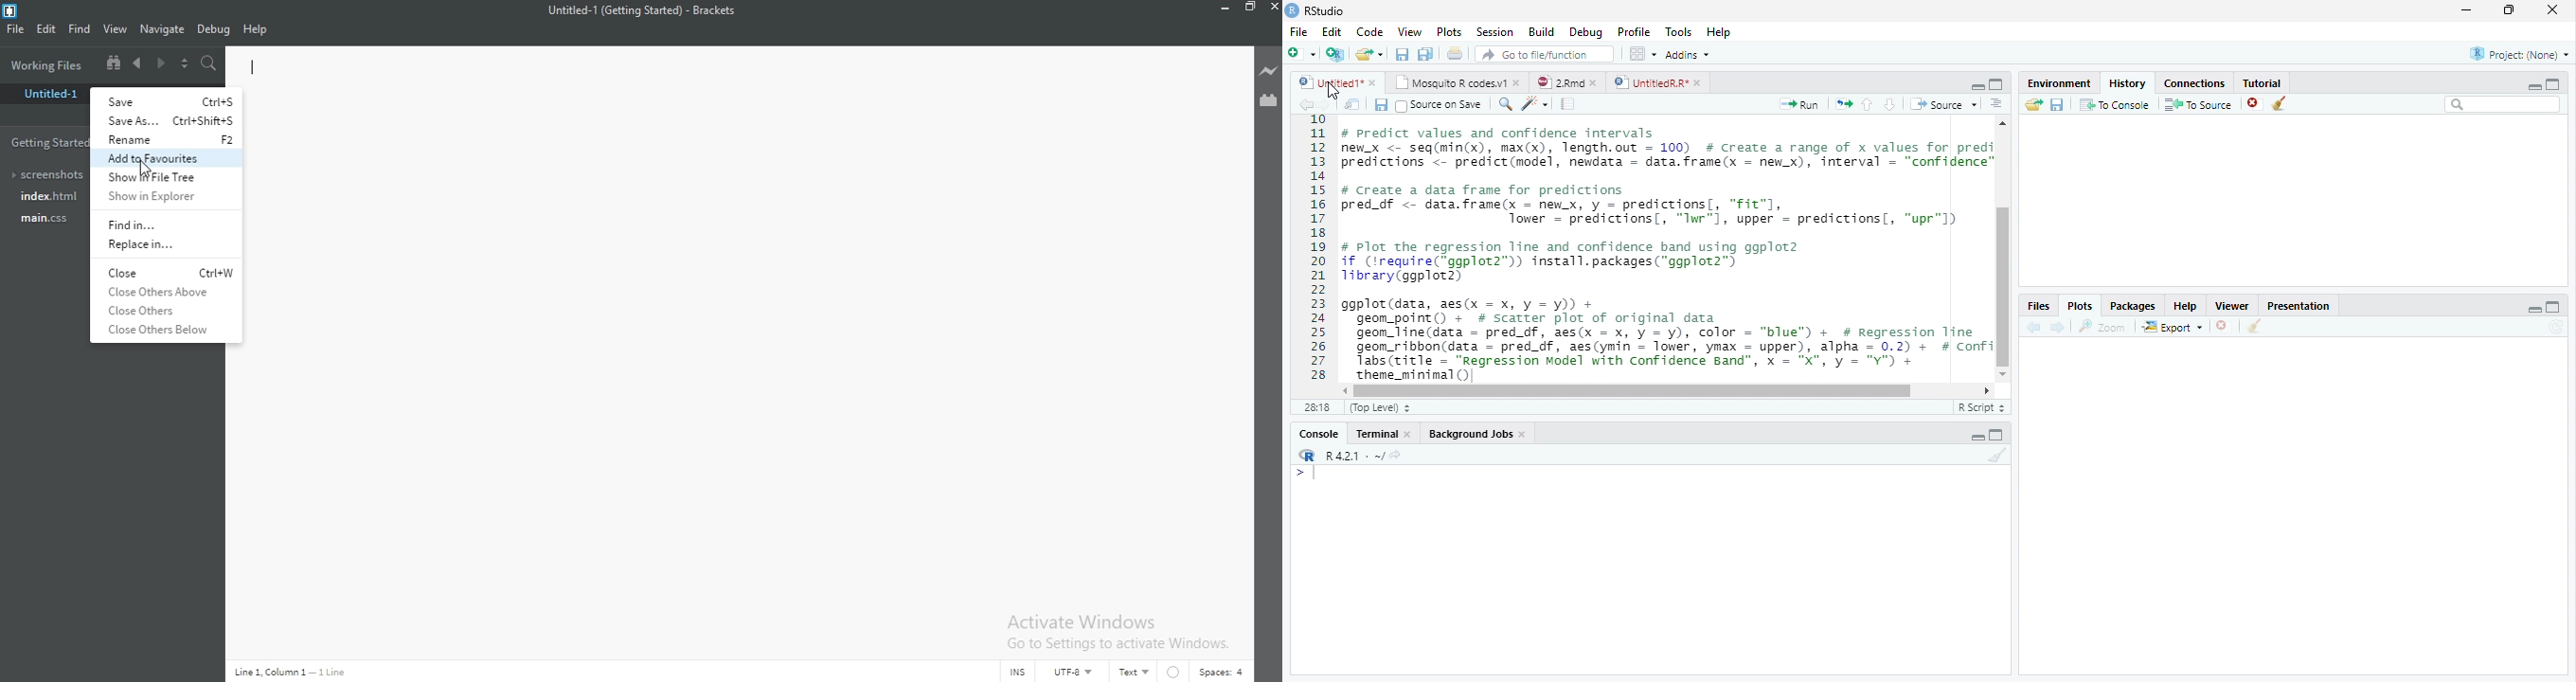  What do you see at coordinates (718, 11) in the screenshot?
I see `Brackets` at bounding box center [718, 11].